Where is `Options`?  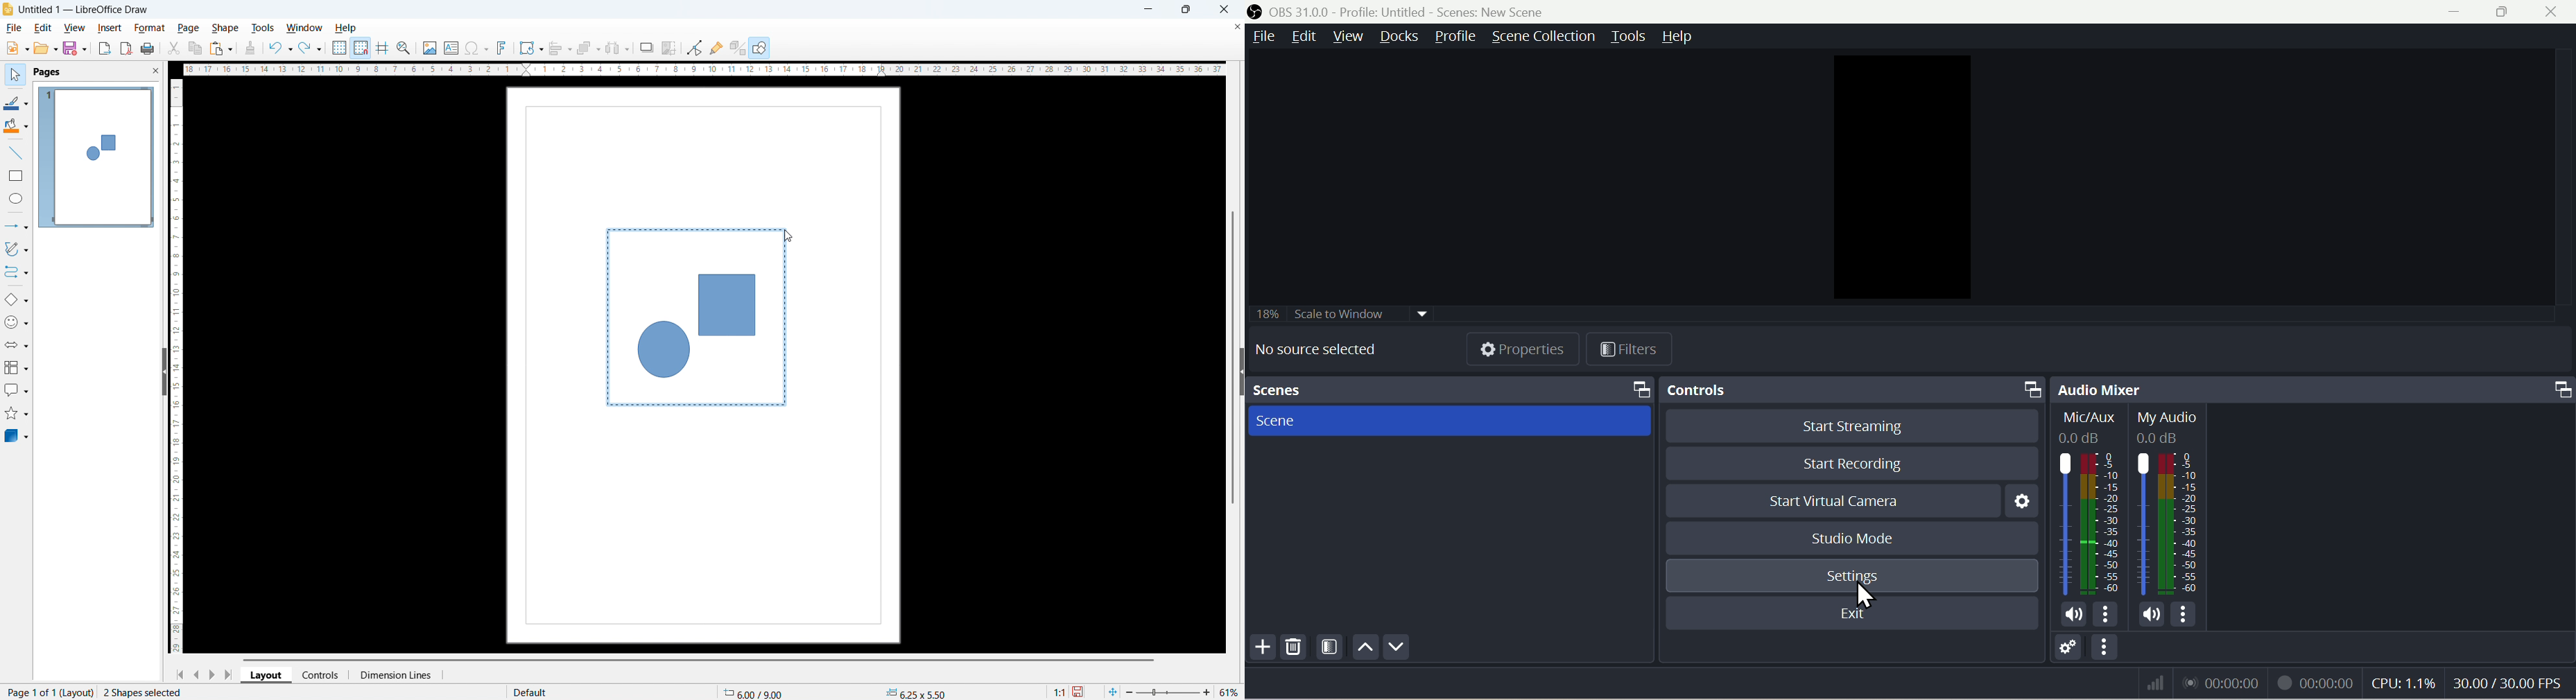 Options is located at coordinates (2107, 614).